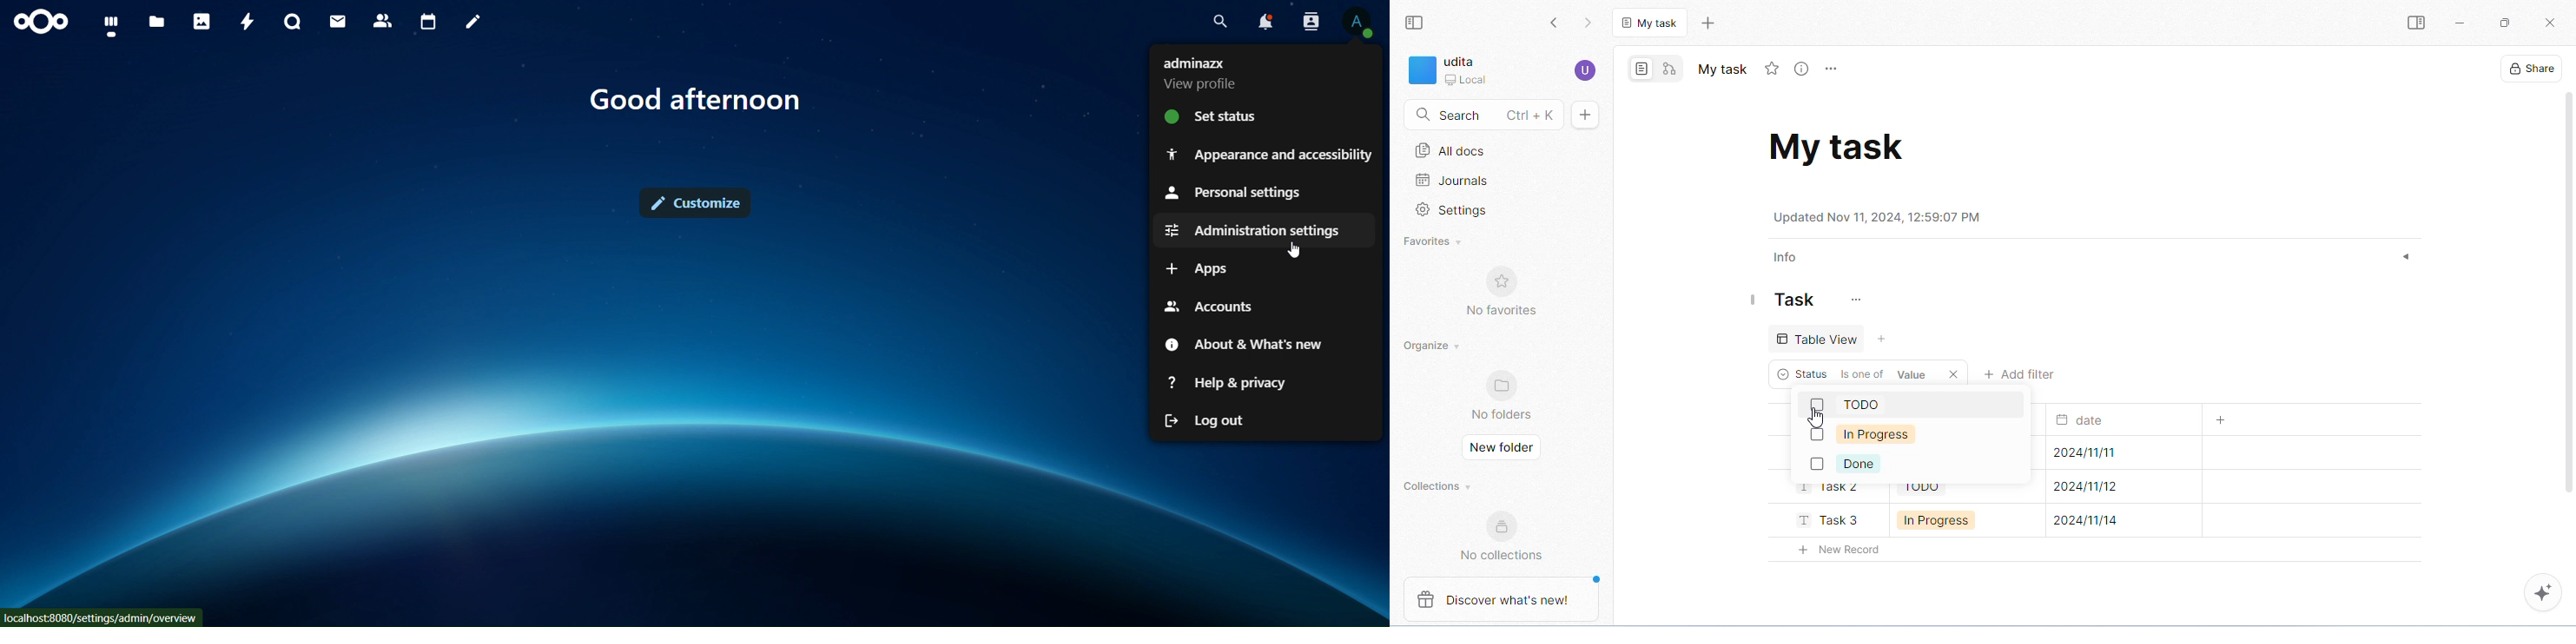  Describe the element at coordinates (1218, 22) in the screenshot. I see `search` at that location.